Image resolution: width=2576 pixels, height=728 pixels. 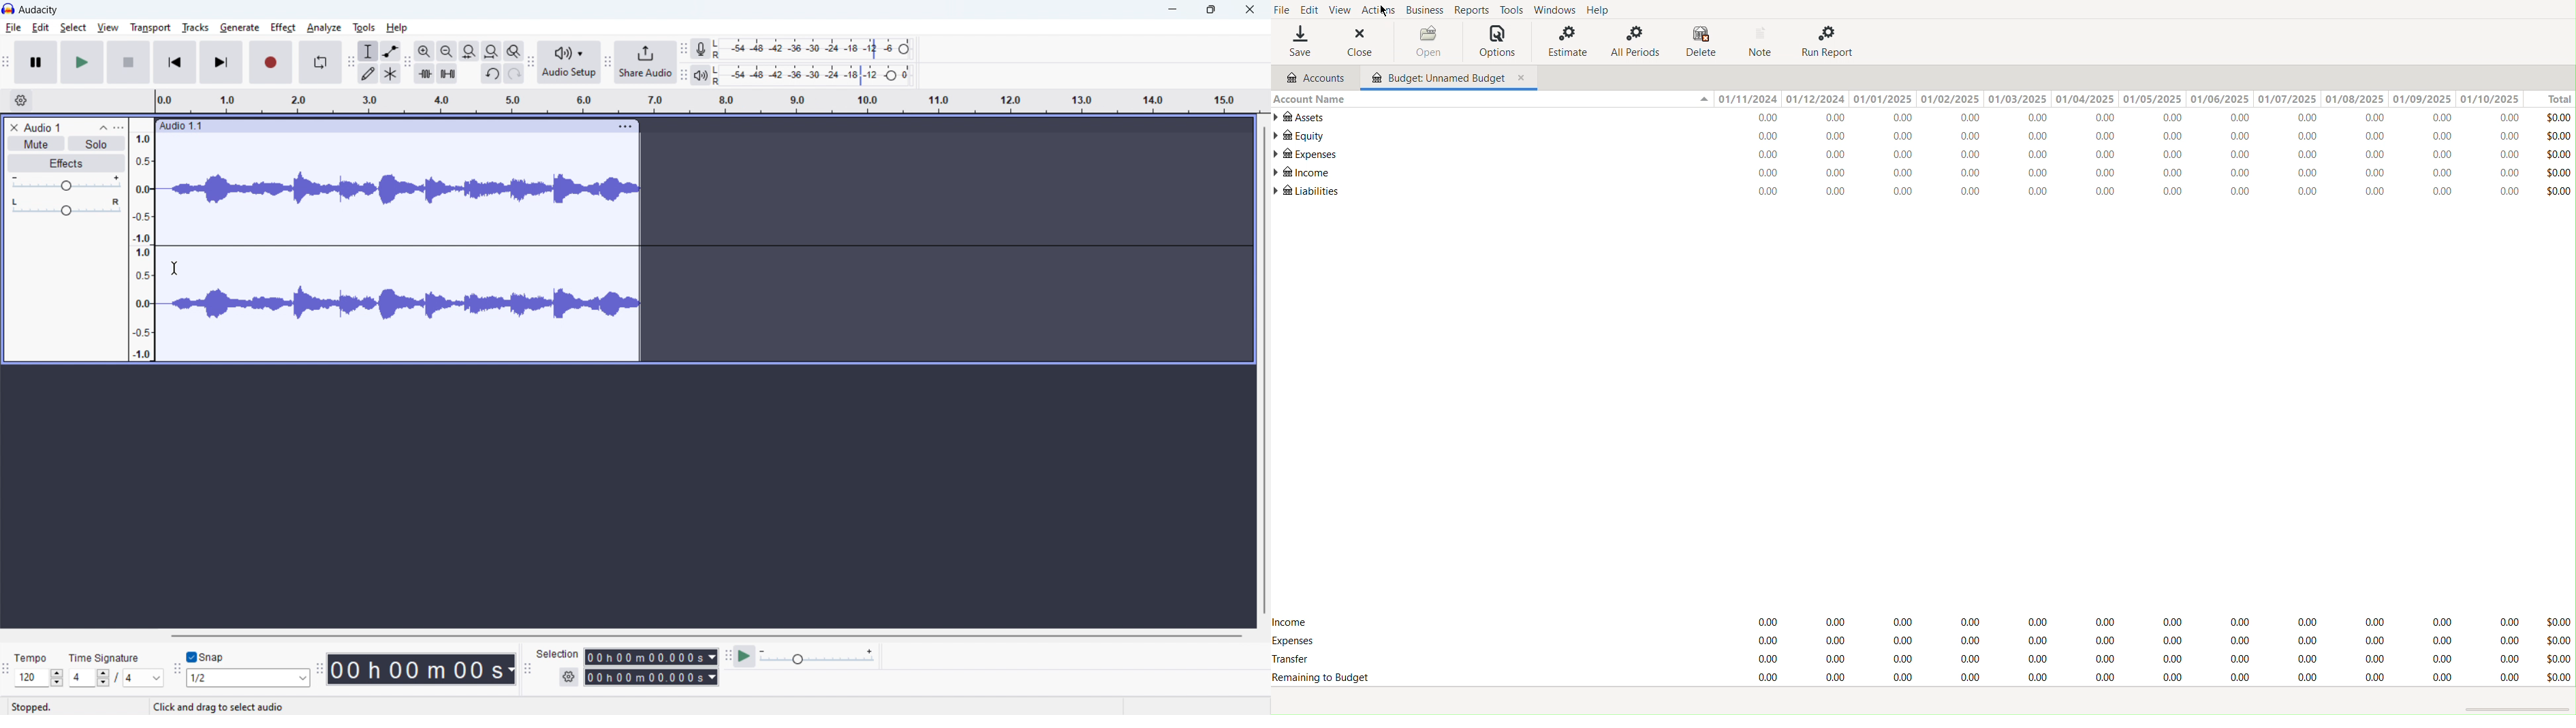 What do you see at coordinates (390, 52) in the screenshot?
I see `envelop tool` at bounding box center [390, 52].